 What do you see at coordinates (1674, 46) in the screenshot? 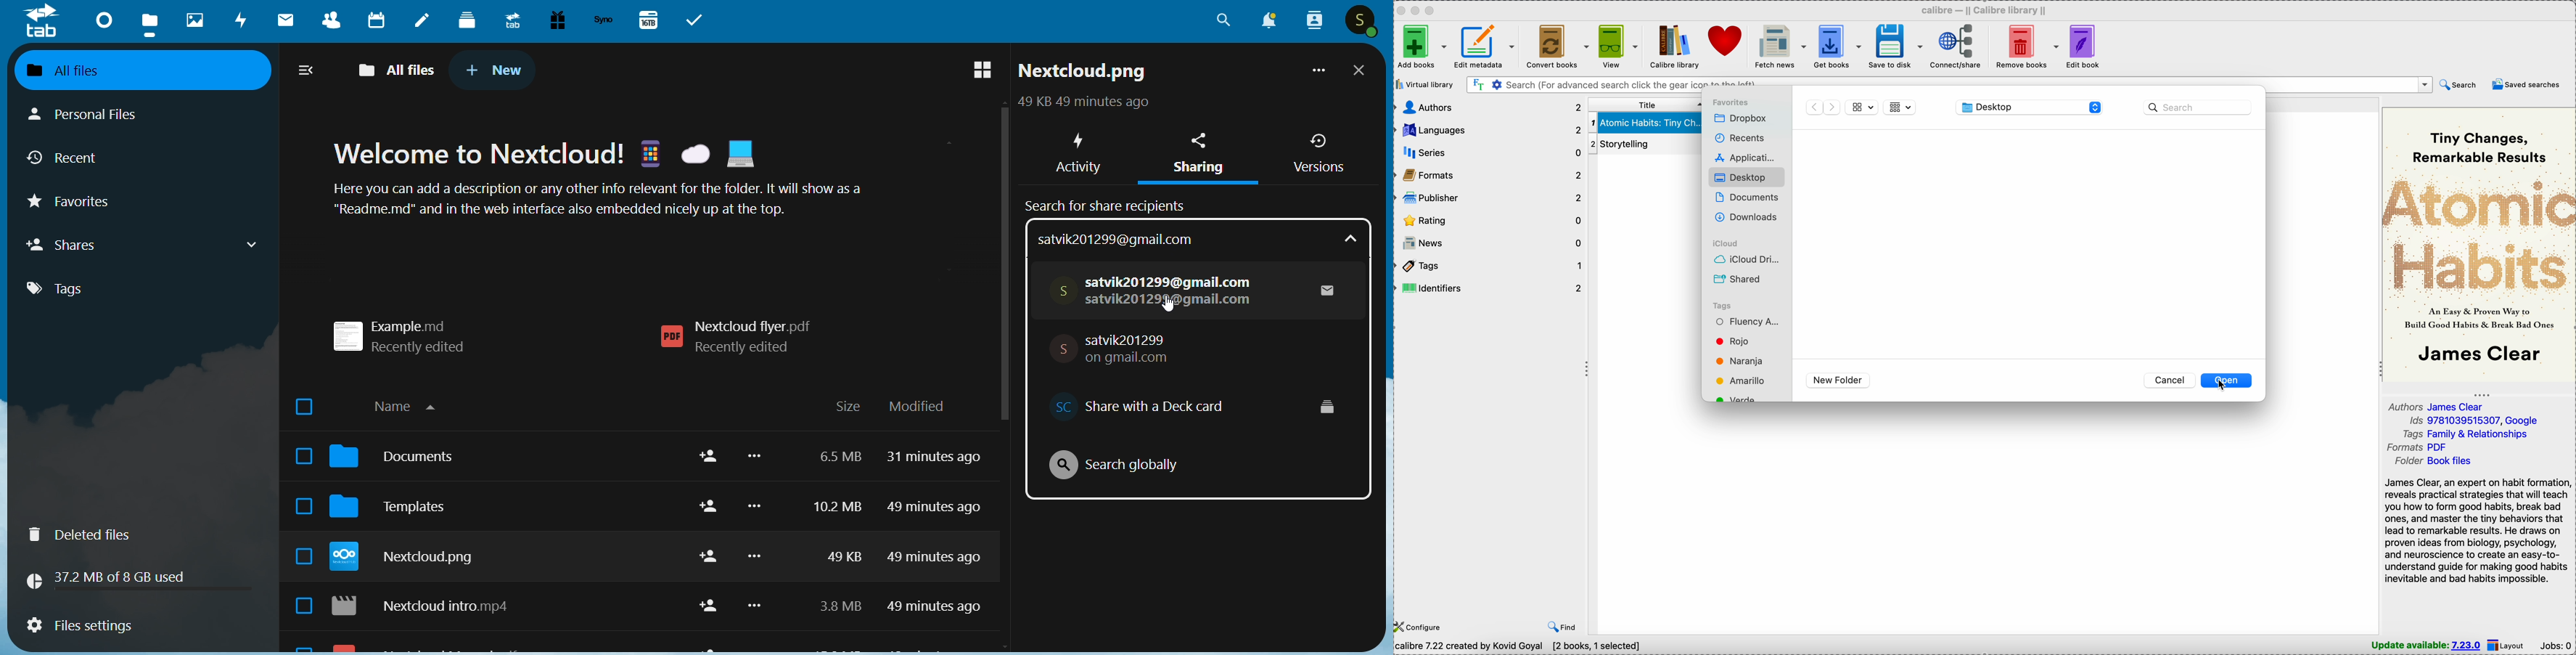
I see `Calibre library` at bounding box center [1674, 46].